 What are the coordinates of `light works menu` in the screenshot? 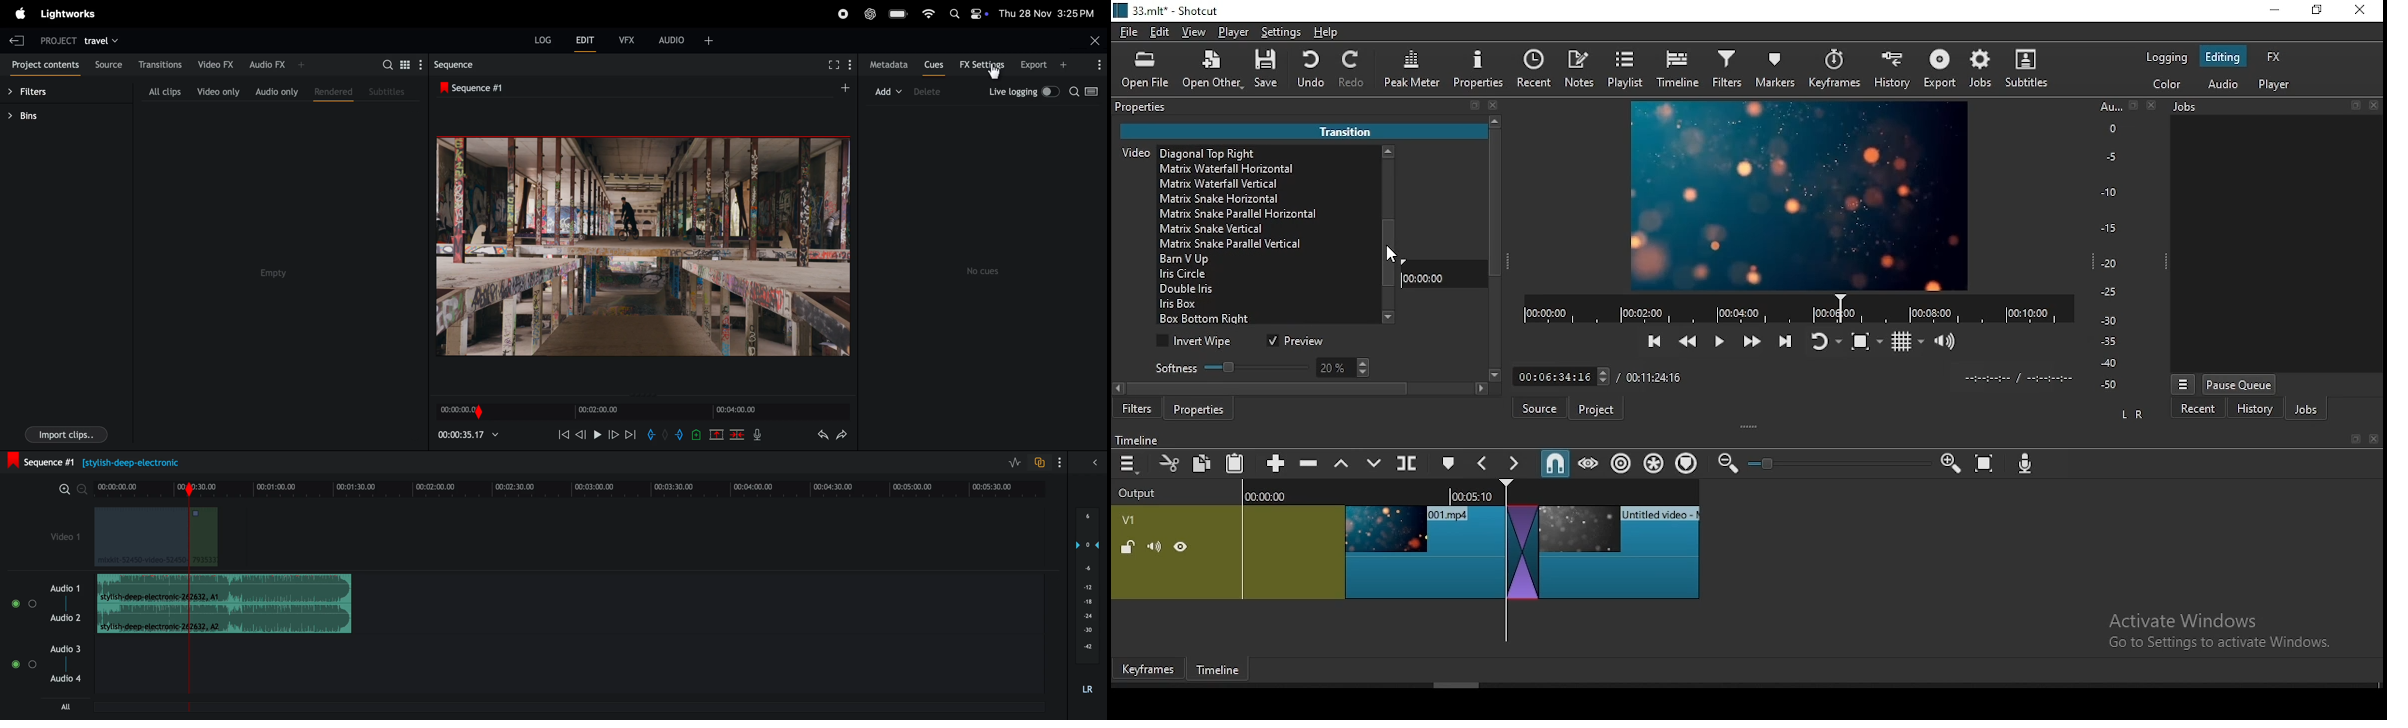 It's located at (74, 14).